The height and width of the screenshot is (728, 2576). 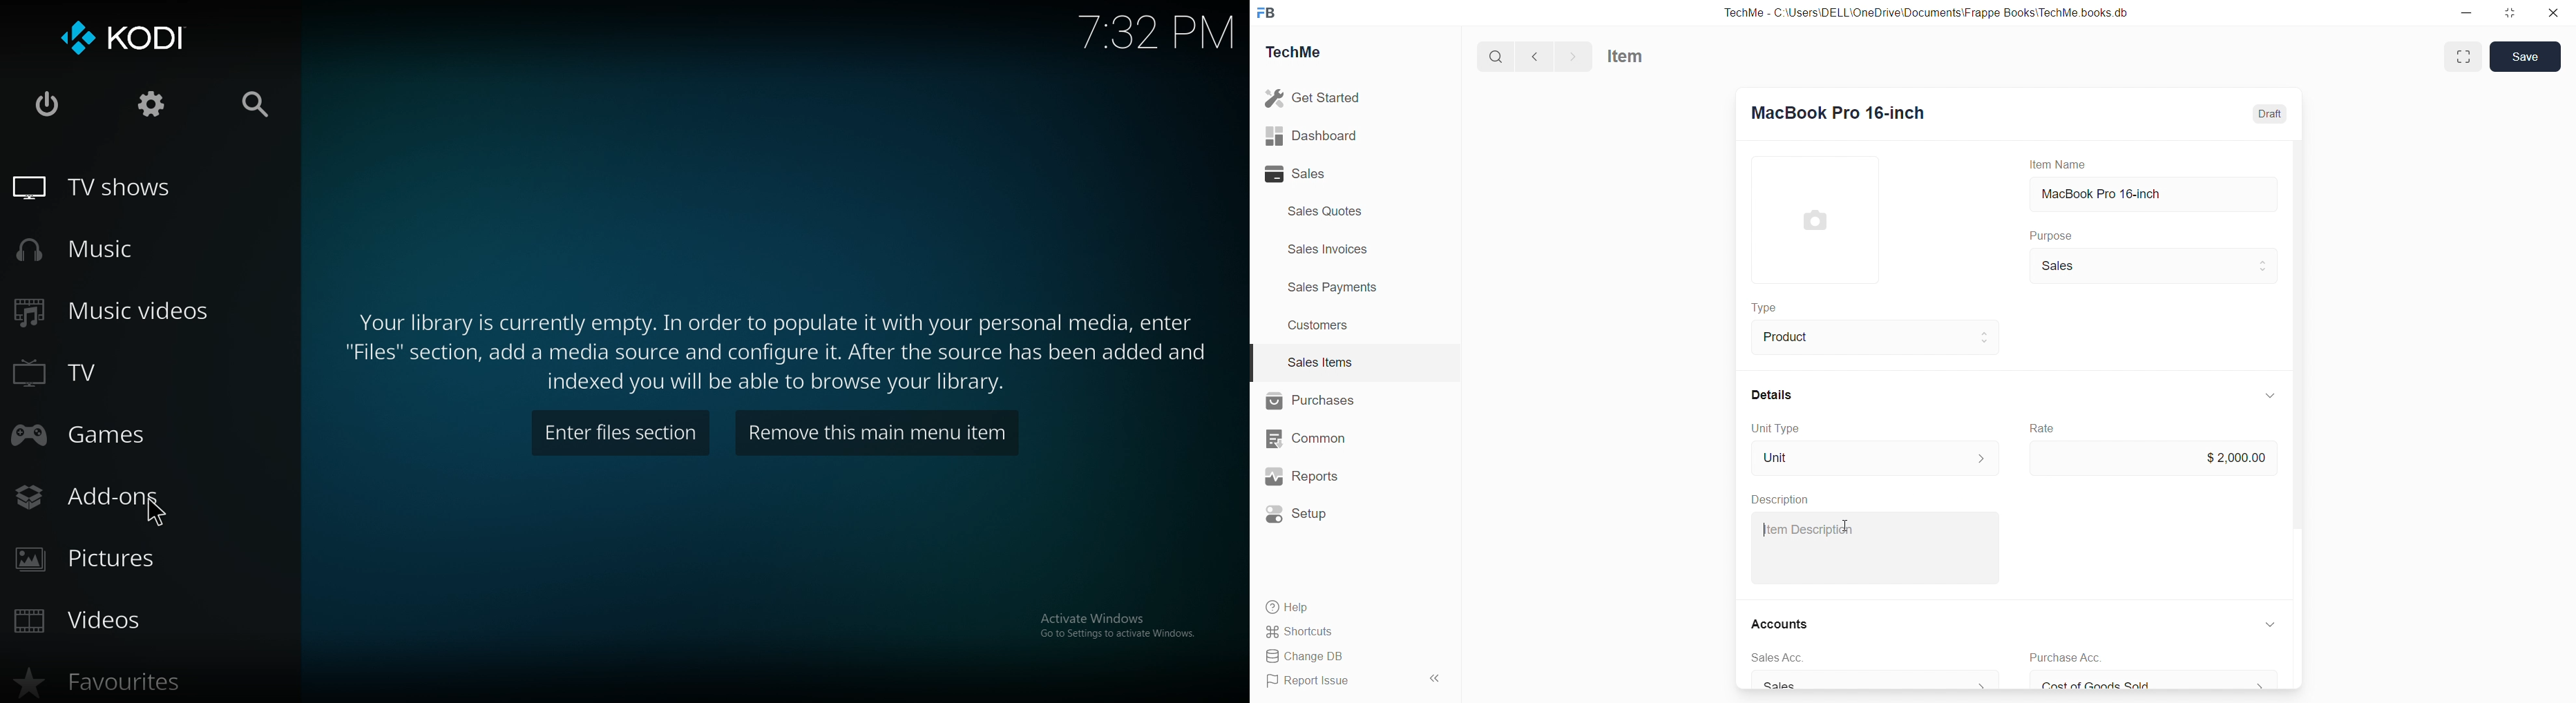 I want to click on Cost of Goods Sold, so click(x=2156, y=682).